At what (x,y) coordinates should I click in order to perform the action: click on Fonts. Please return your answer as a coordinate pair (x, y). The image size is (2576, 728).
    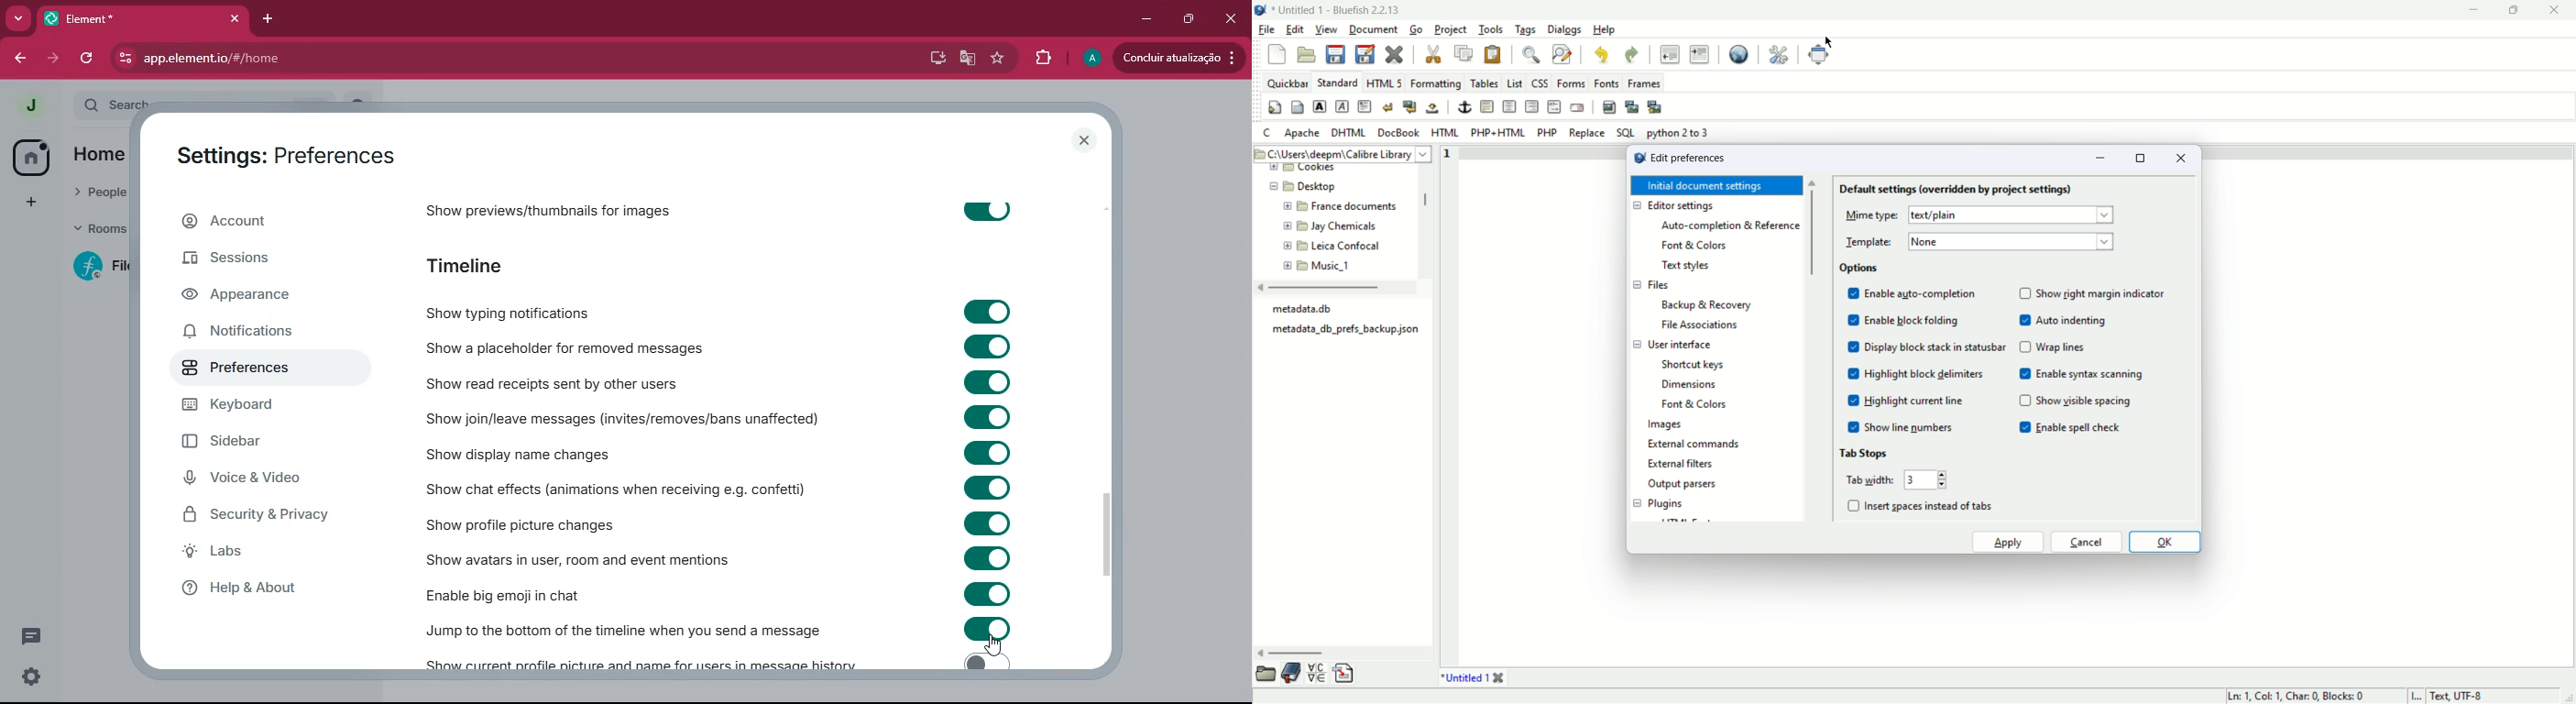
    Looking at the image, I should click on (1607, 84).